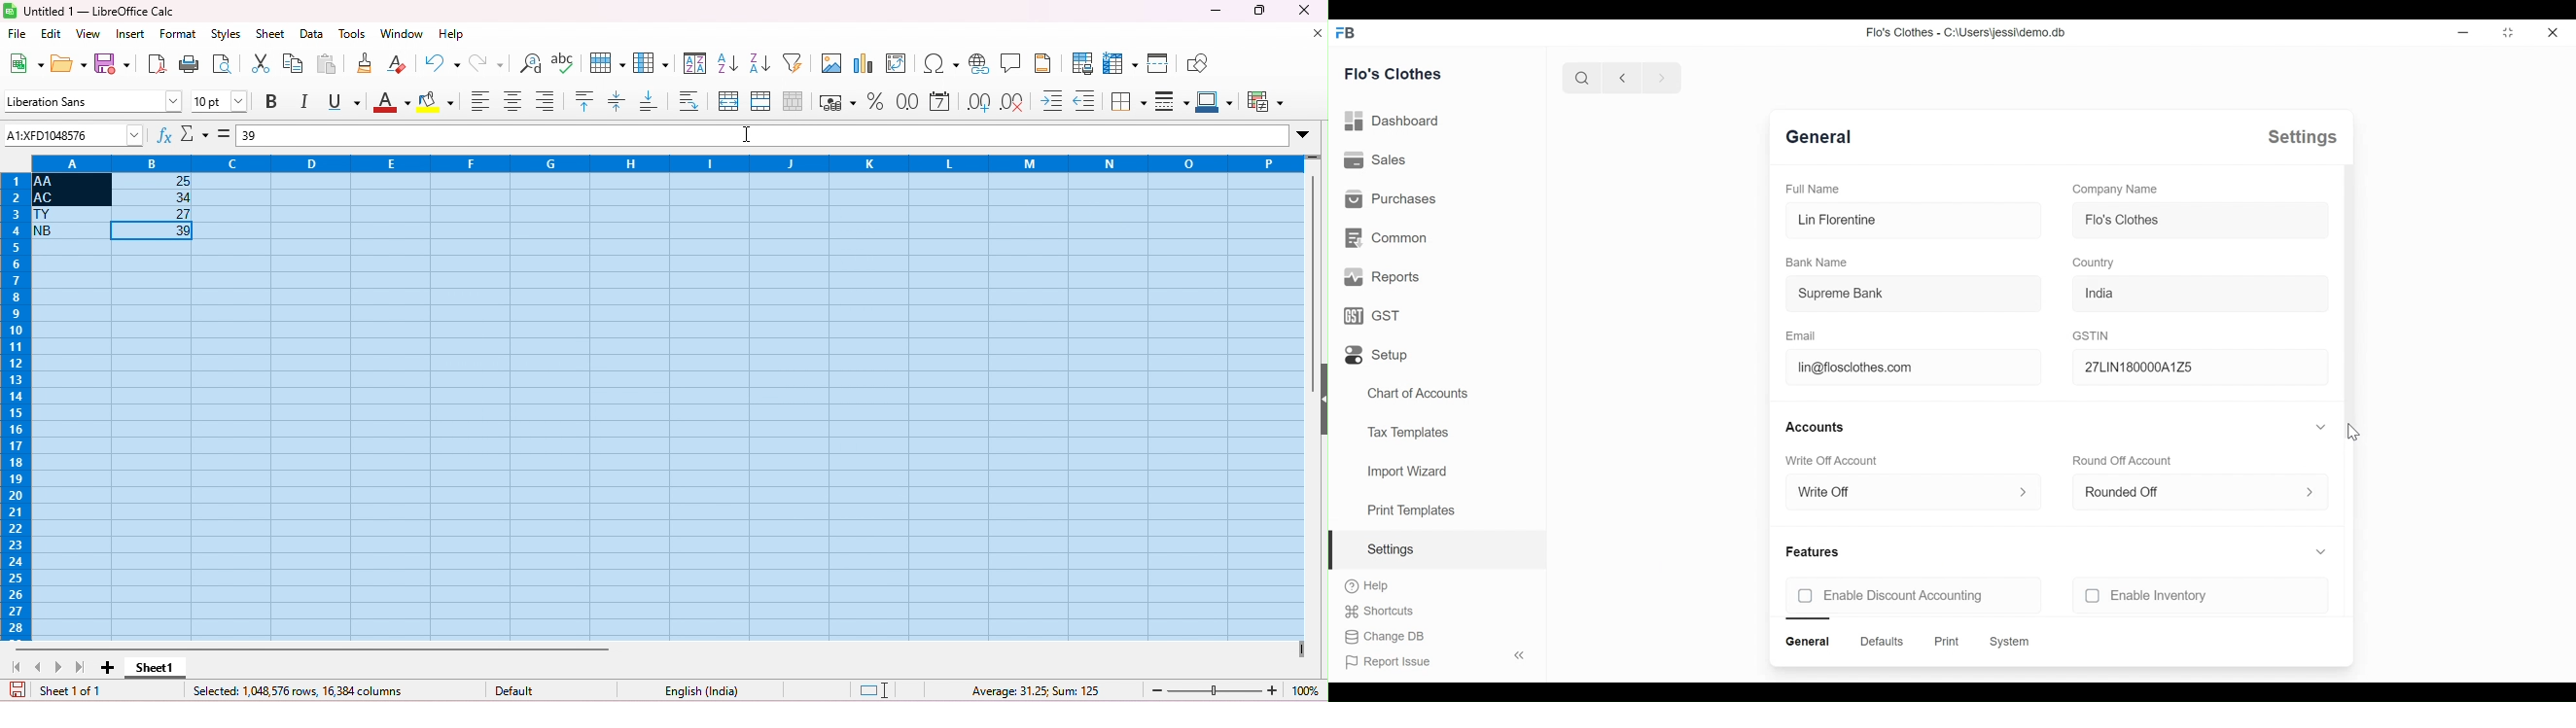  Describe the element at coordinates (2115, 188) in the screenshot. I see `Company Name` at that location.